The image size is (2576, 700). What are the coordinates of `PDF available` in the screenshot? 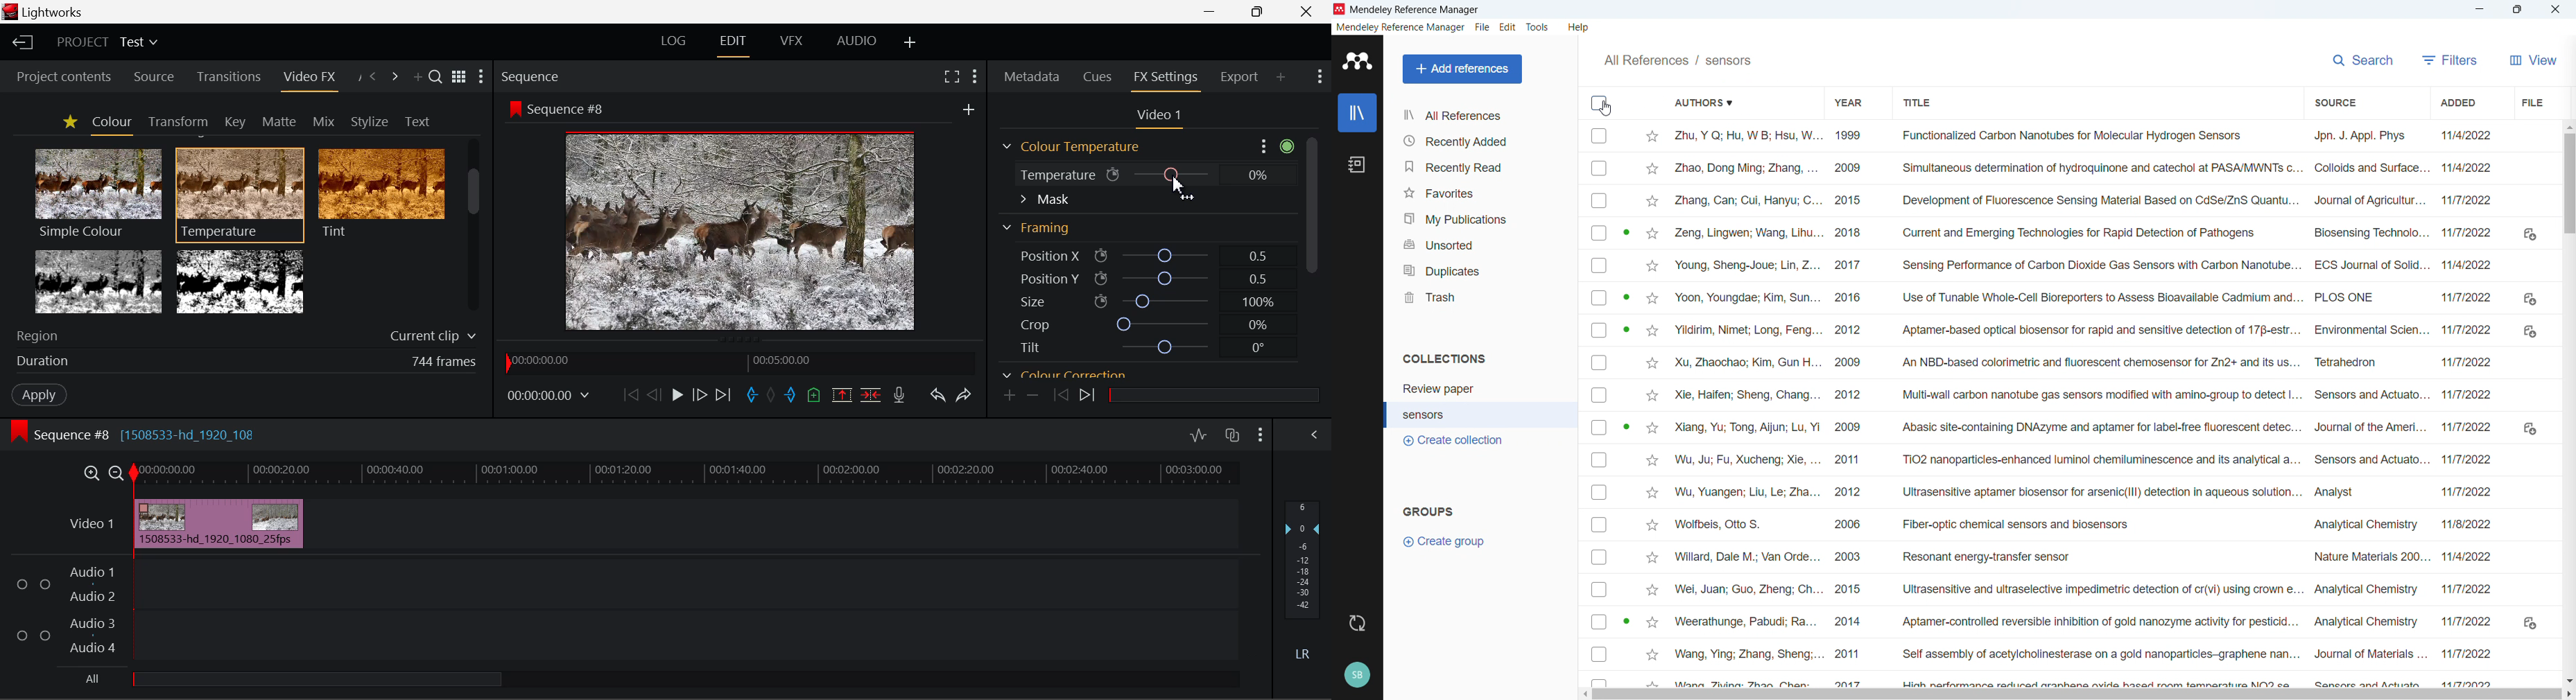 It's located at (1626, 296).